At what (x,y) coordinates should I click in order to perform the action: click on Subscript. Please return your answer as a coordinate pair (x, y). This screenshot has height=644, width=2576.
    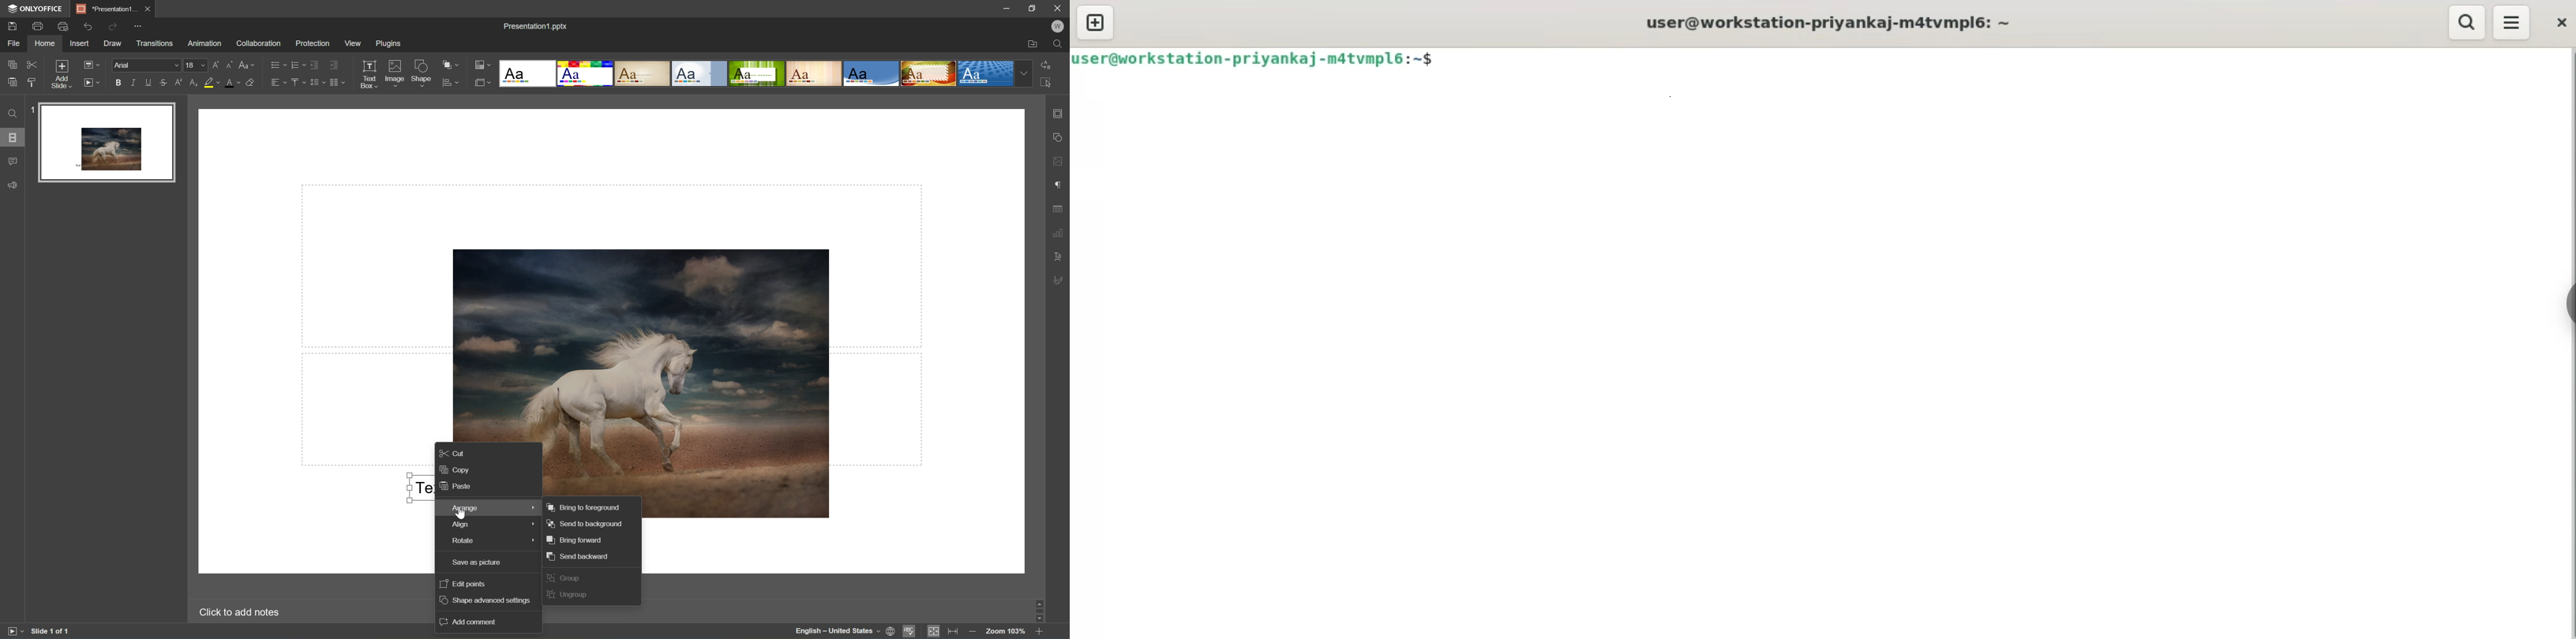
    Looking at the image, I should click on (195, 83).